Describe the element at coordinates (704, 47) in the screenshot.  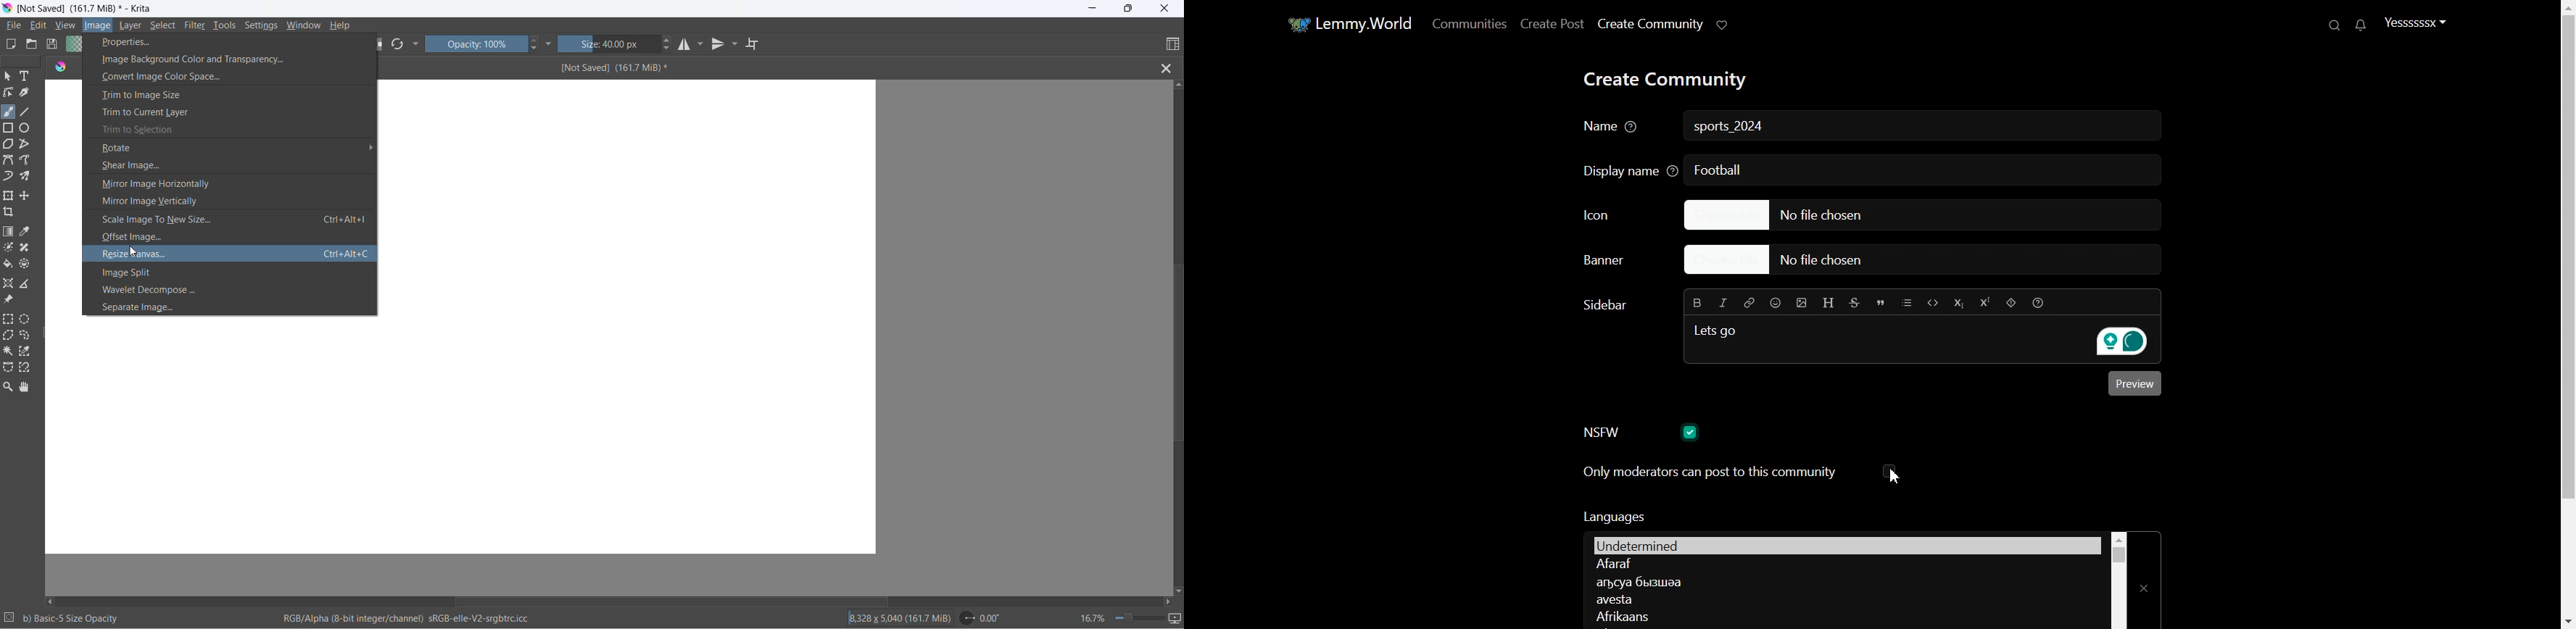
I see `horizontal mirror tool settings dropdown button` at that location.